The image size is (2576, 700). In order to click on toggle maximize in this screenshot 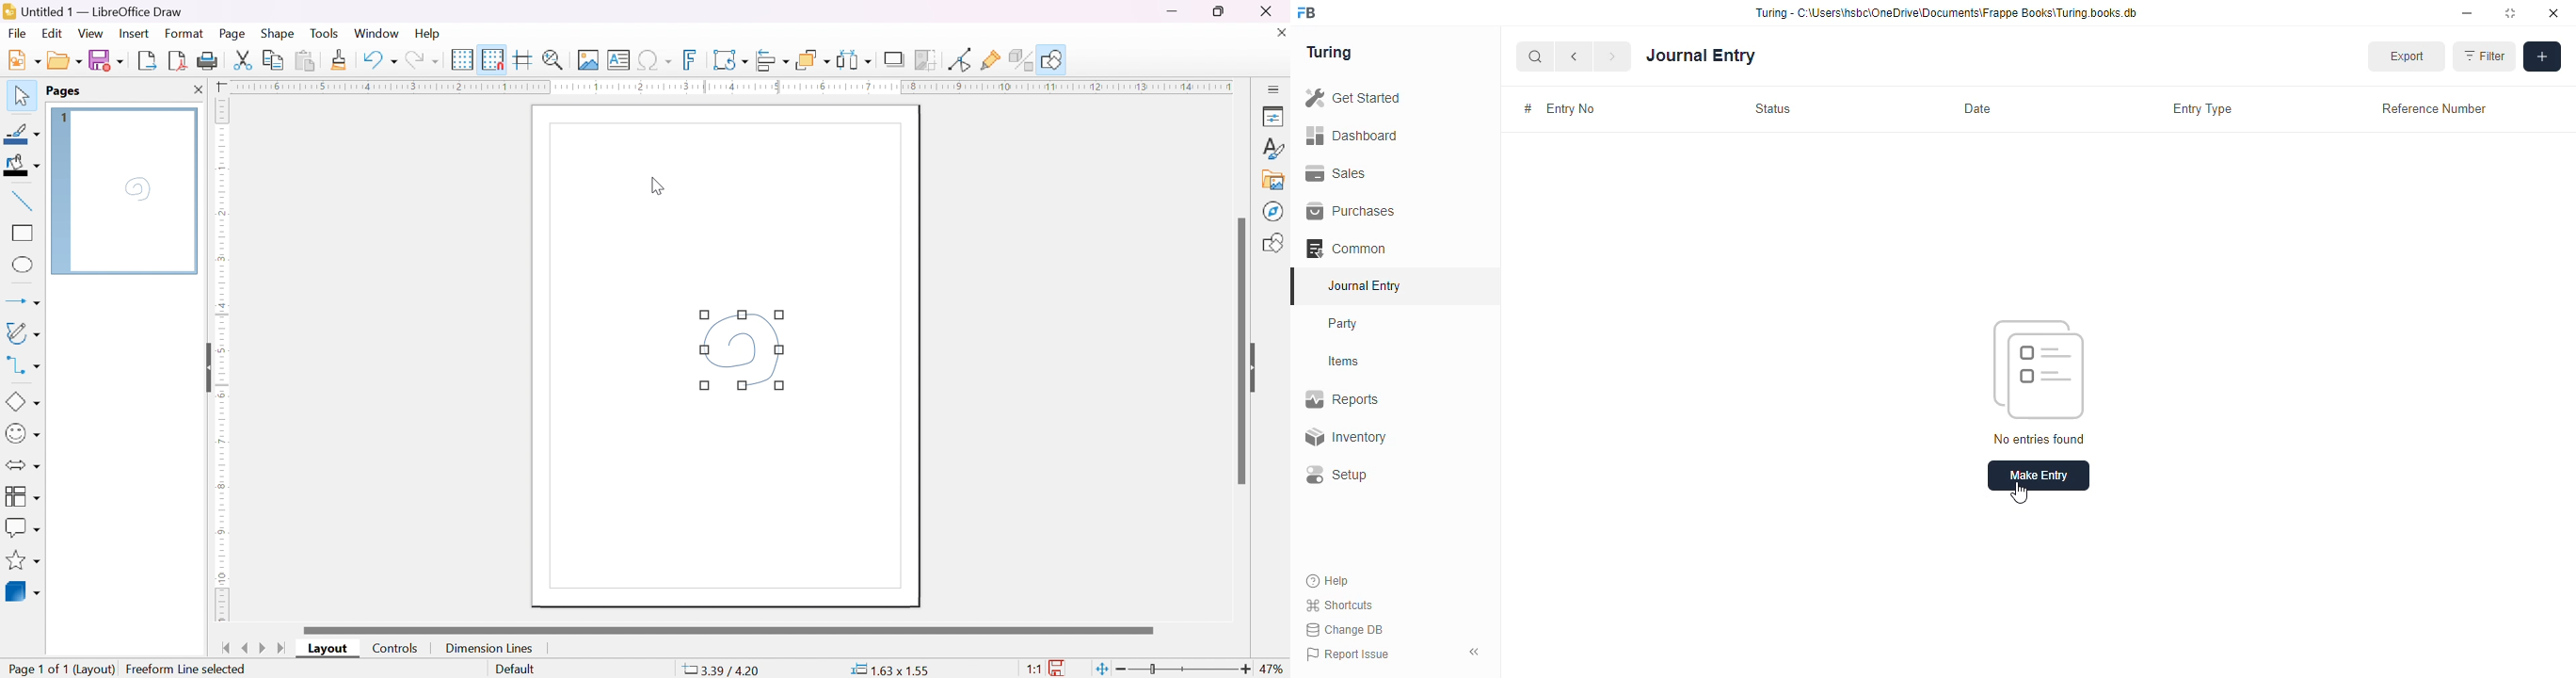, I will do `click(2510, 13)`.